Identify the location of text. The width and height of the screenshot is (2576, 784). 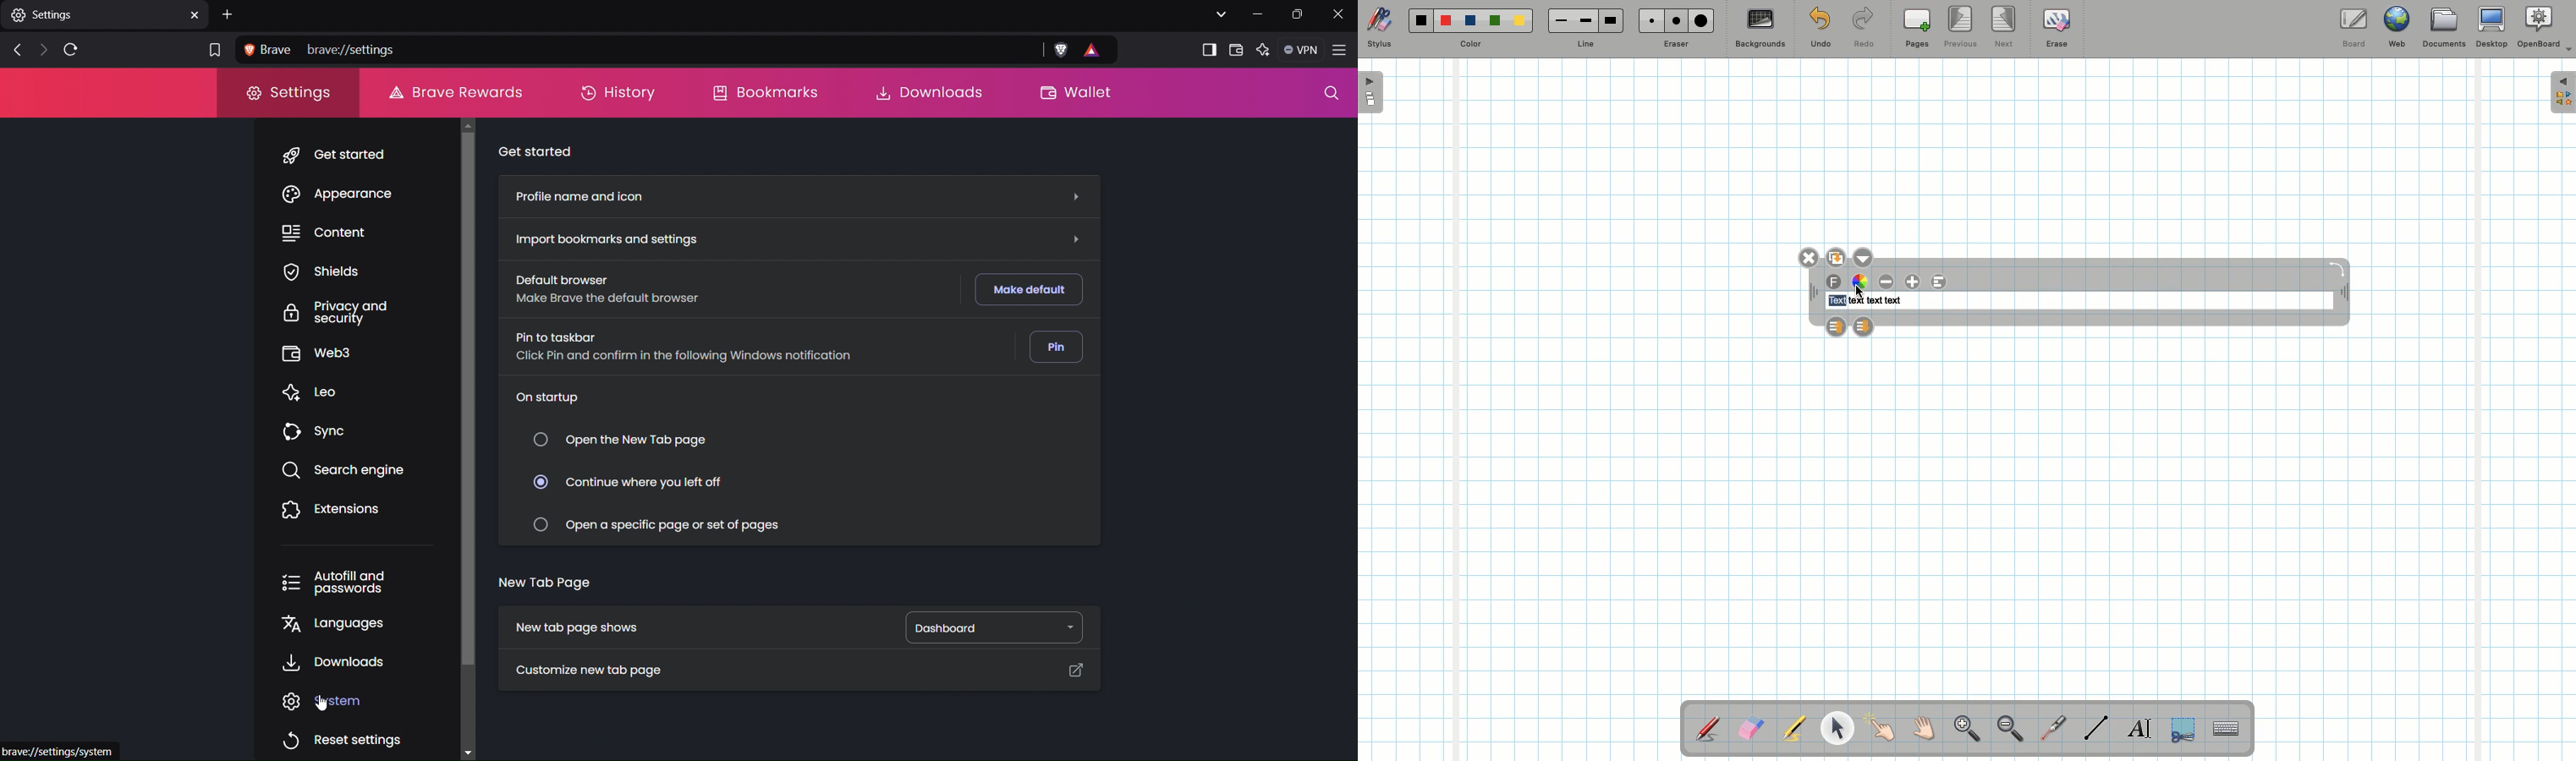
(1836, 301).